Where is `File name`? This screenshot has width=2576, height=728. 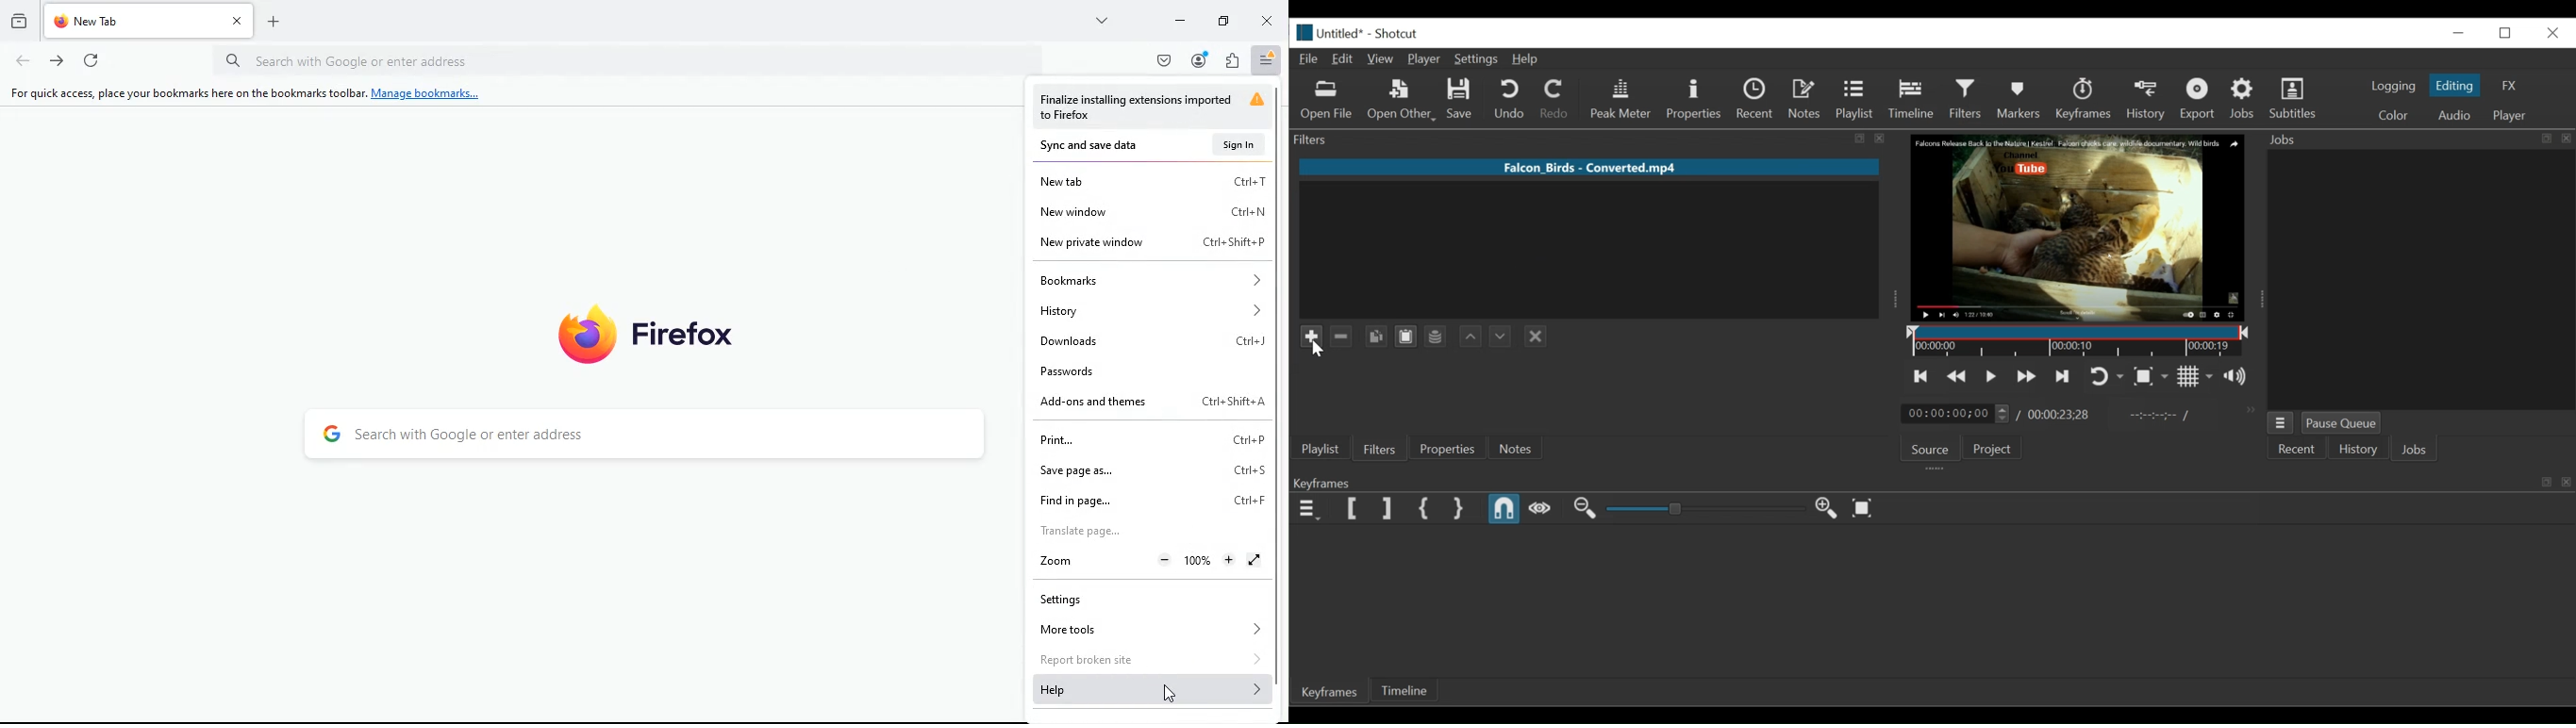 File name is located at coordinates (1589, 167).